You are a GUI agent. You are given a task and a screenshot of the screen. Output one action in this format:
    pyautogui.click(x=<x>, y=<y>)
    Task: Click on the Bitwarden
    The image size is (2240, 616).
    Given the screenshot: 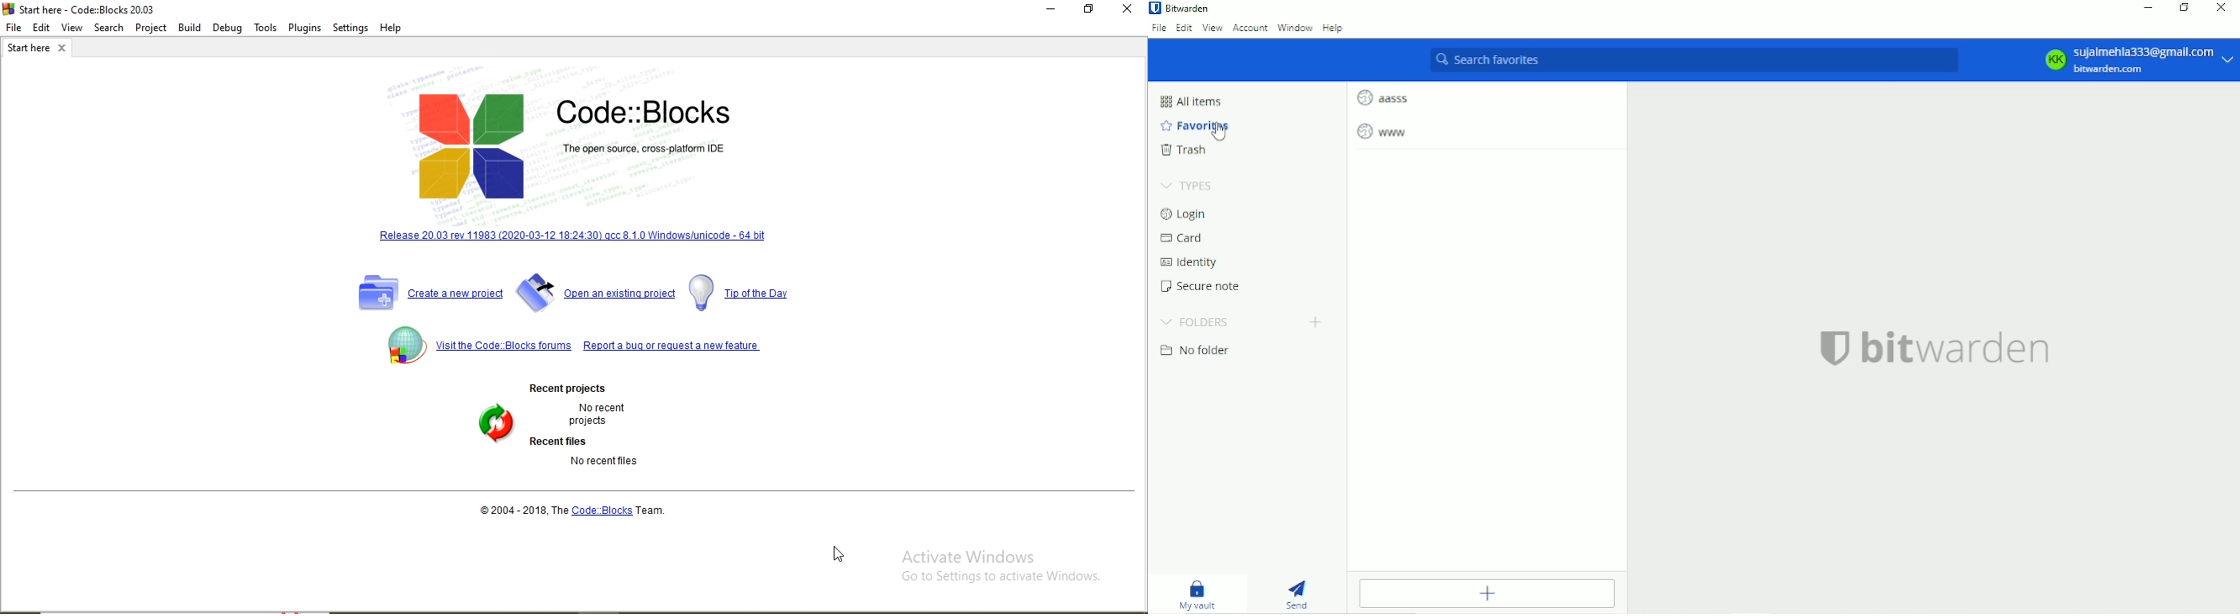 What is the action you would take?
    pyautogui.click(x=1184, y=9)
    